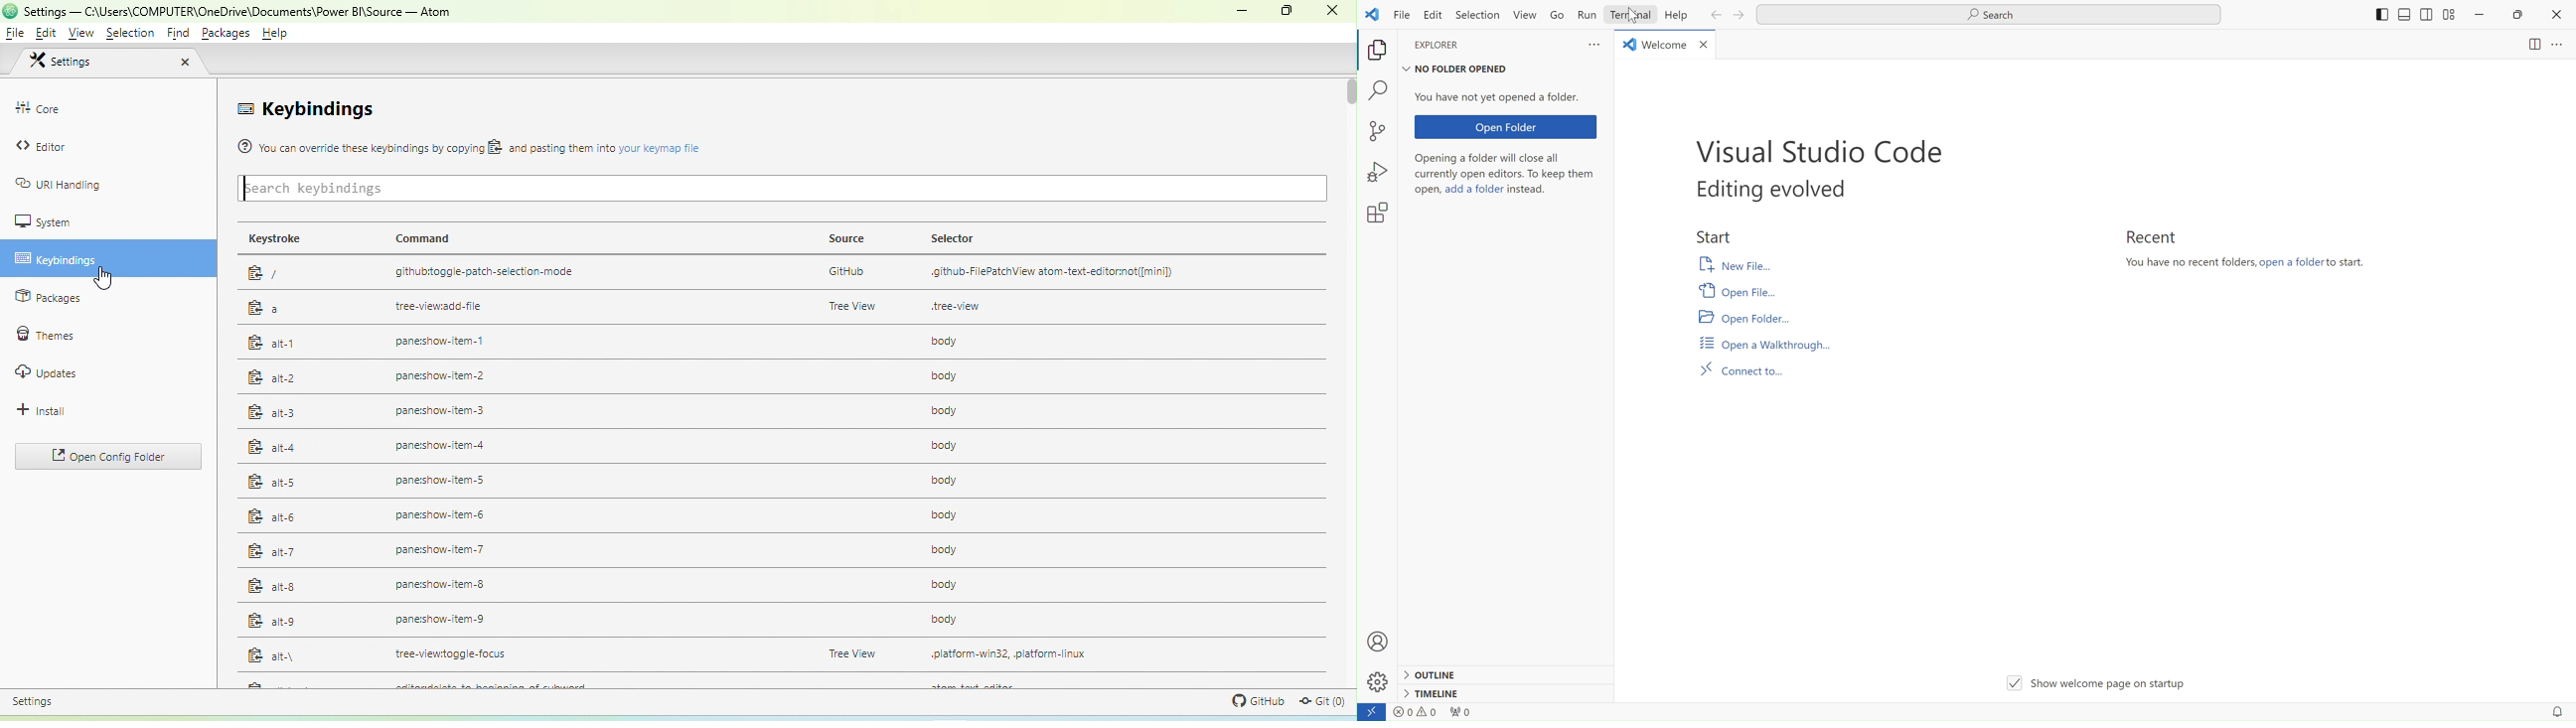  I want to click on source, so click(856, 459).